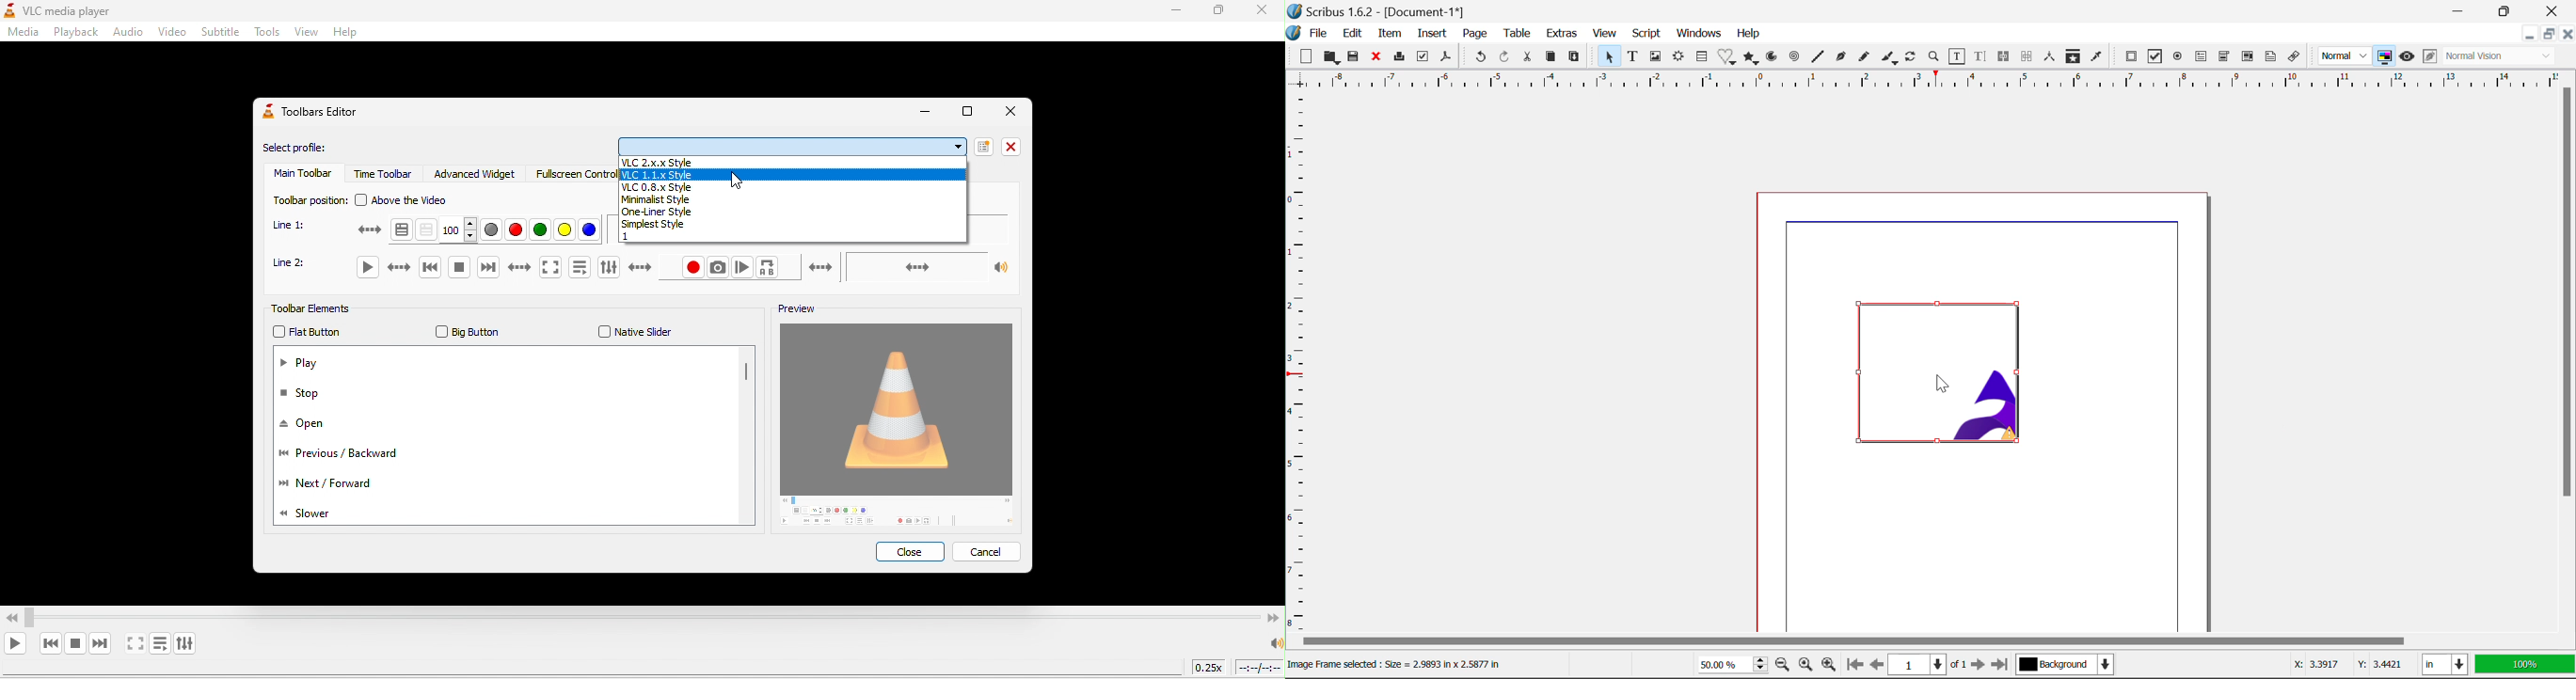 This screenshot has width=2576, height=700. I want to click on speaker, so click(1274, 643).